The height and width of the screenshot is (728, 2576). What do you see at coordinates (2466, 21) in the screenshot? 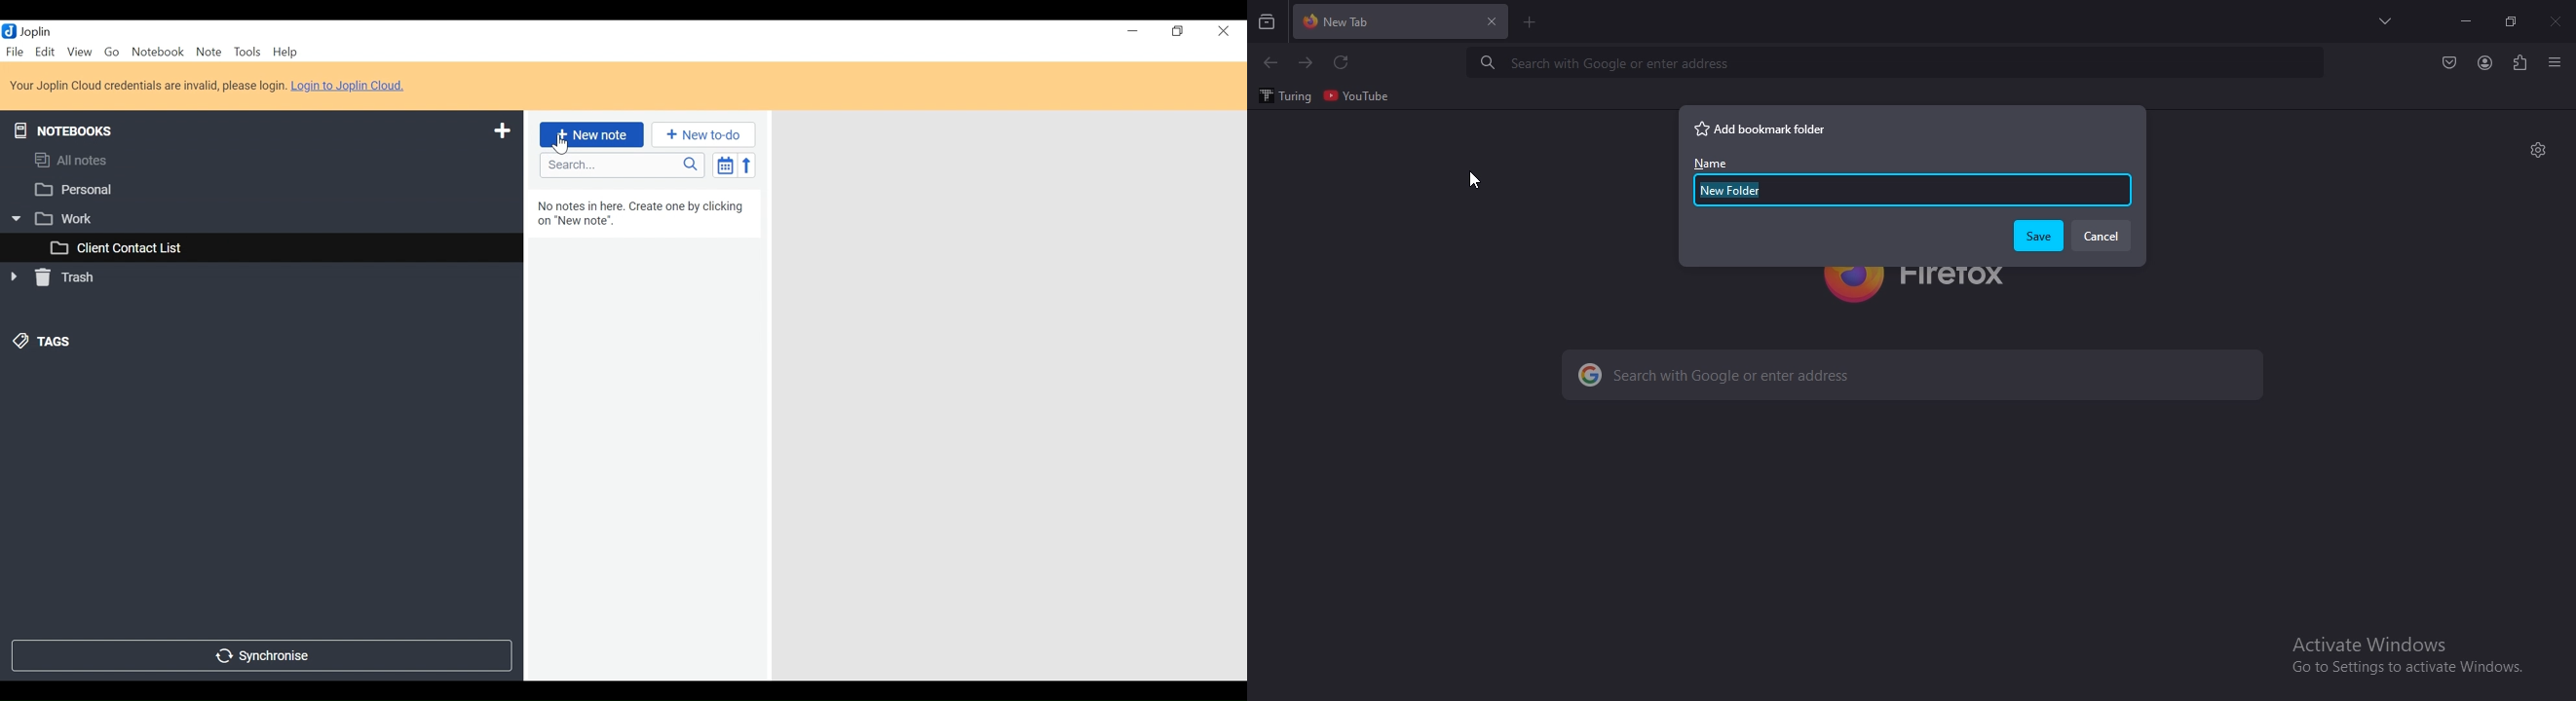
I see `minimize` at bounding box center [2466, 21].